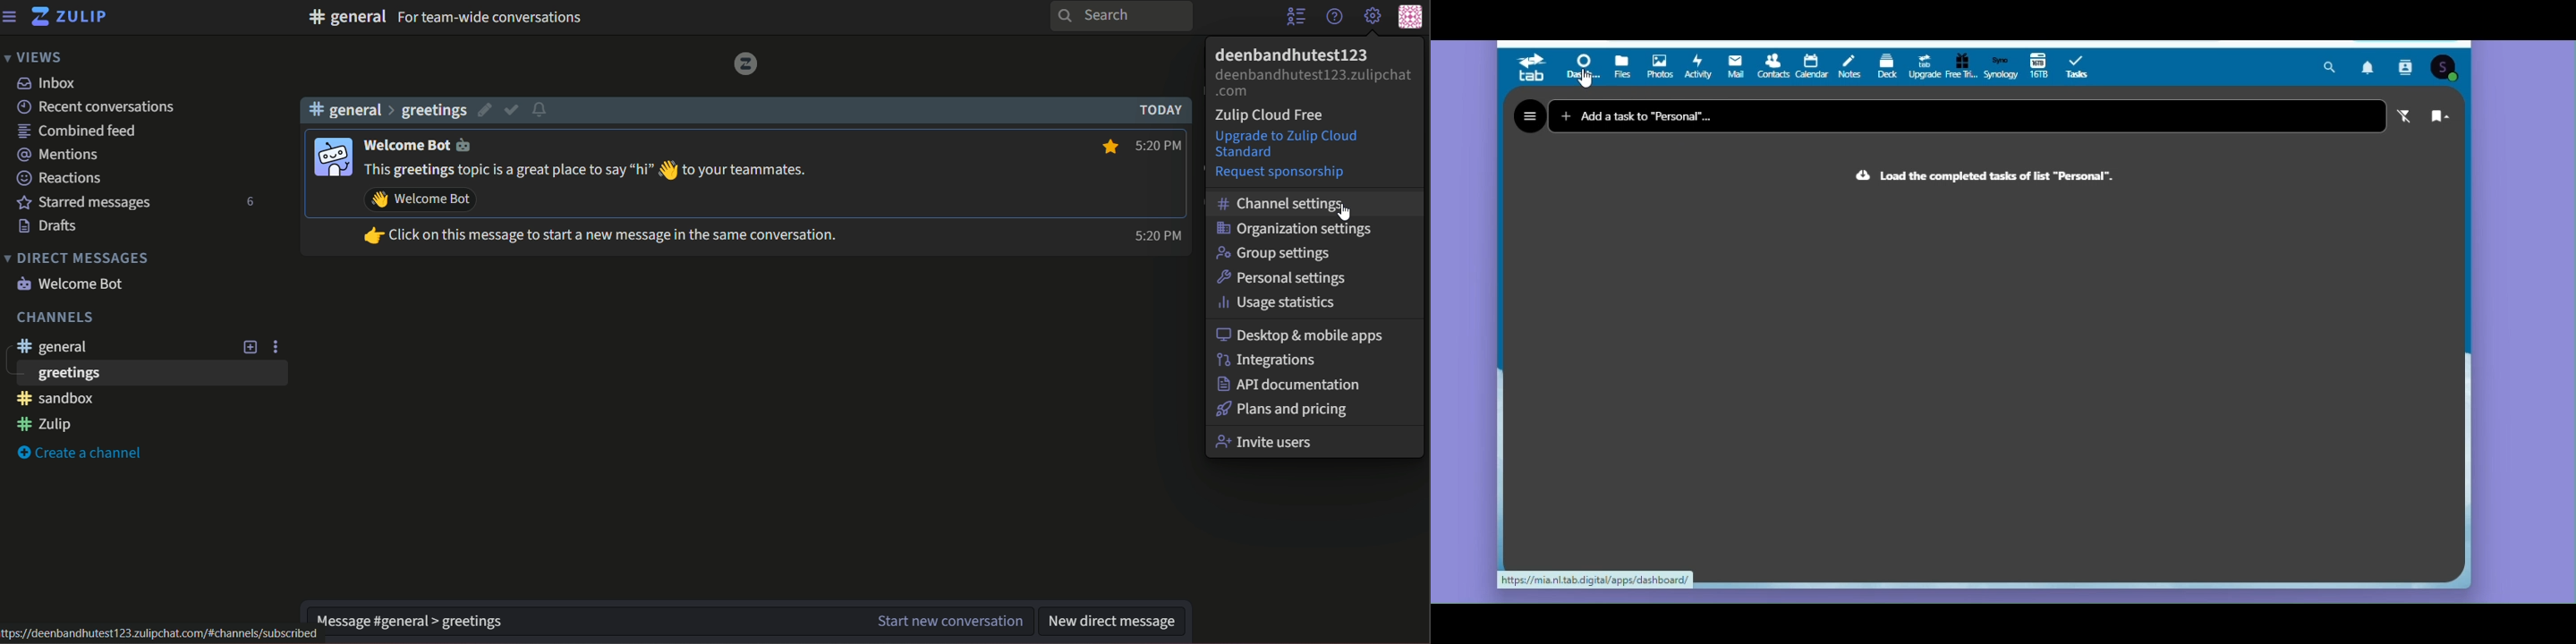  I want to click on Load the completed tasks of list "personal"., so click(1970, 175).